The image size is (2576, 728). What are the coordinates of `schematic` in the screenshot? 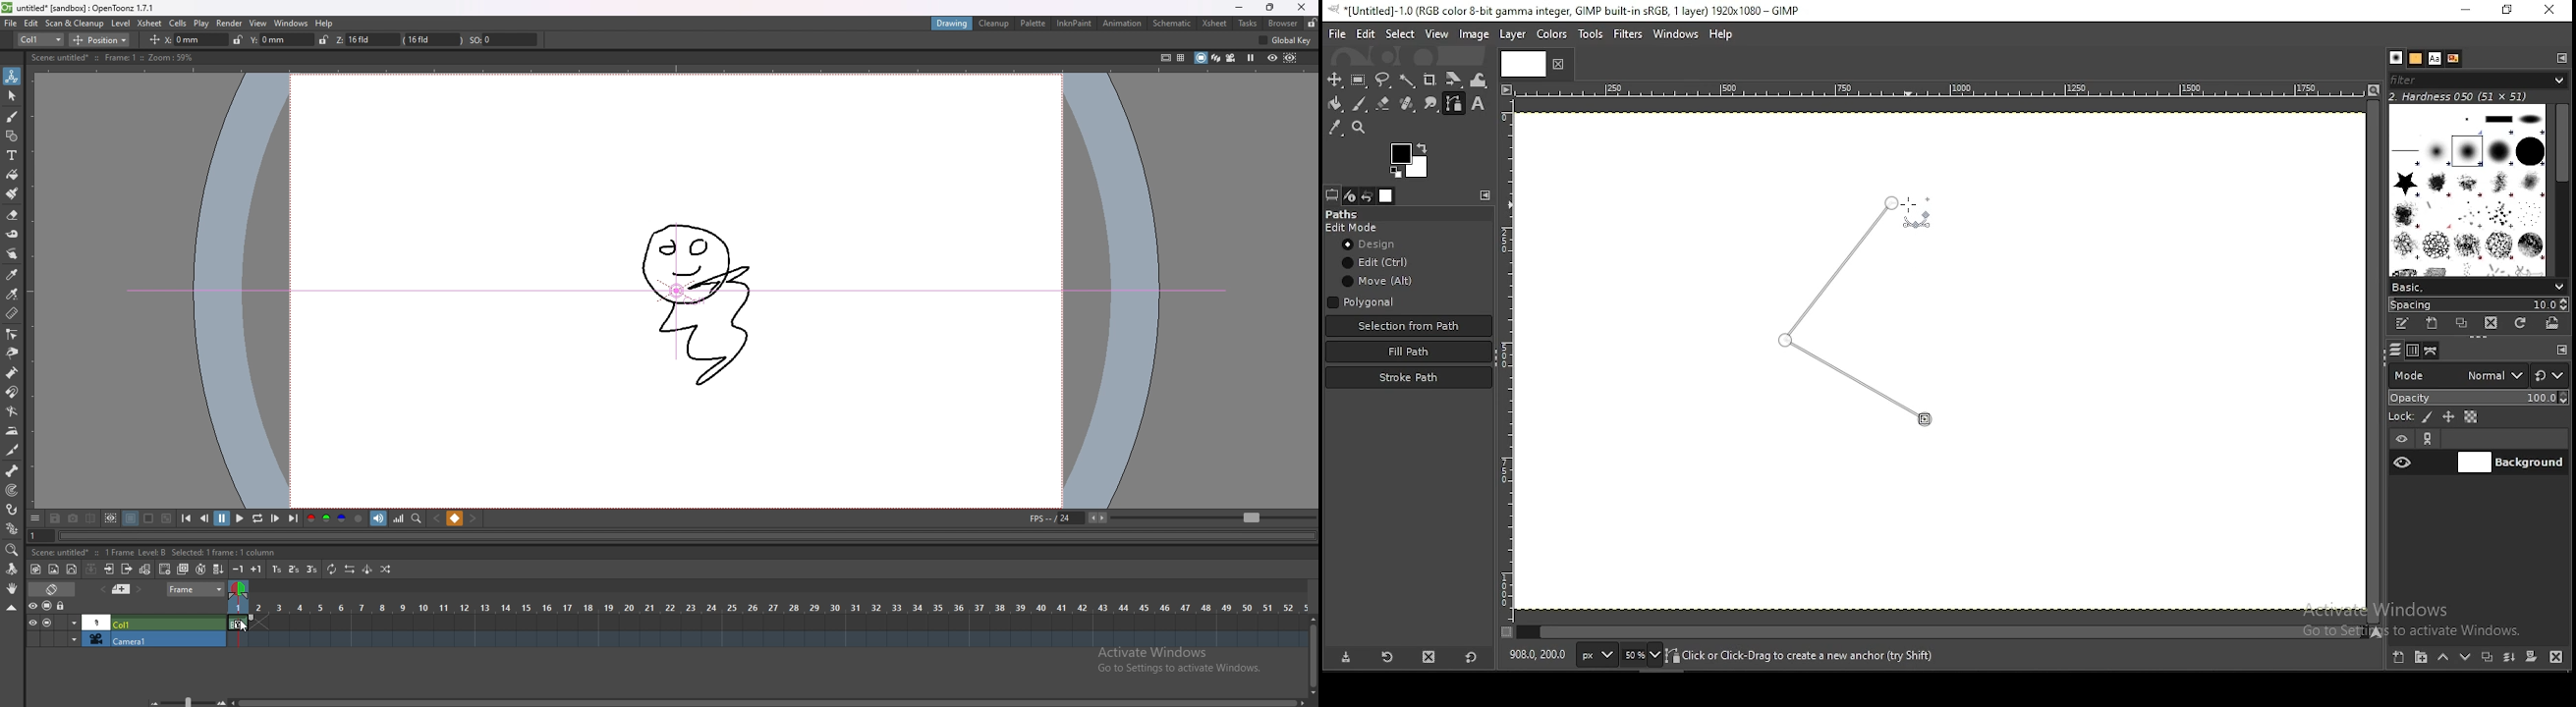 It's located at (1172, 23).